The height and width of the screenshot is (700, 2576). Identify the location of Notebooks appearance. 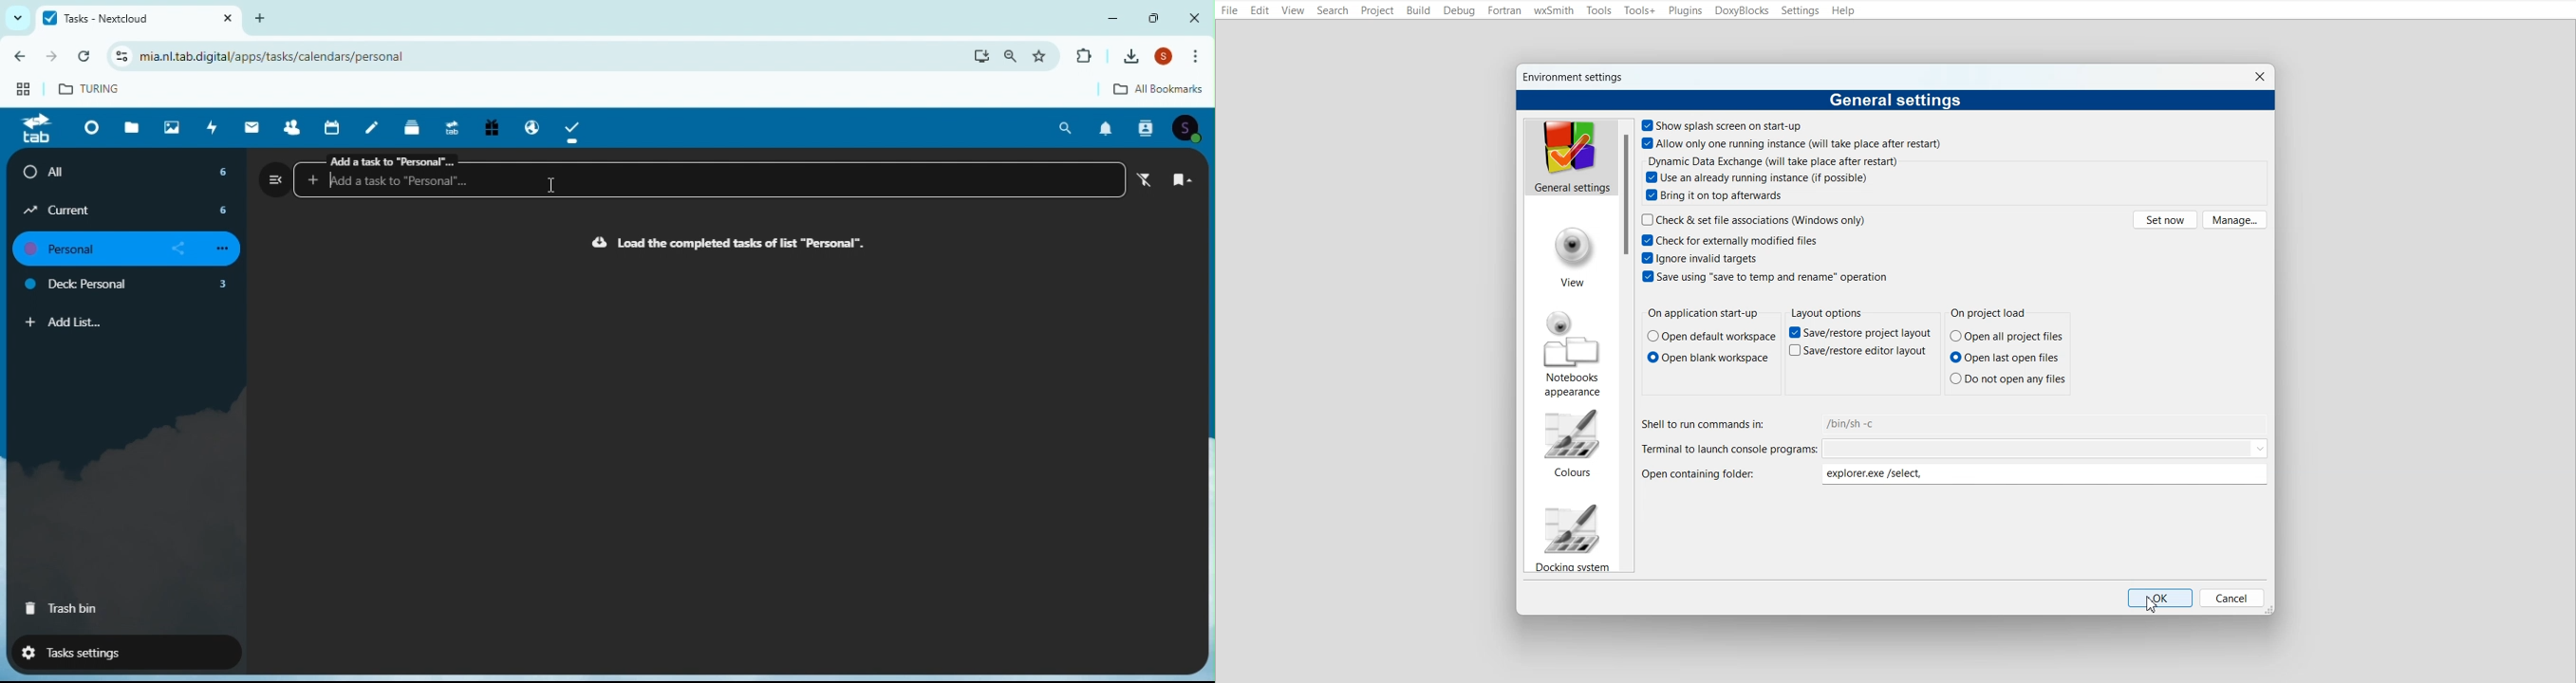
(1573, 354).